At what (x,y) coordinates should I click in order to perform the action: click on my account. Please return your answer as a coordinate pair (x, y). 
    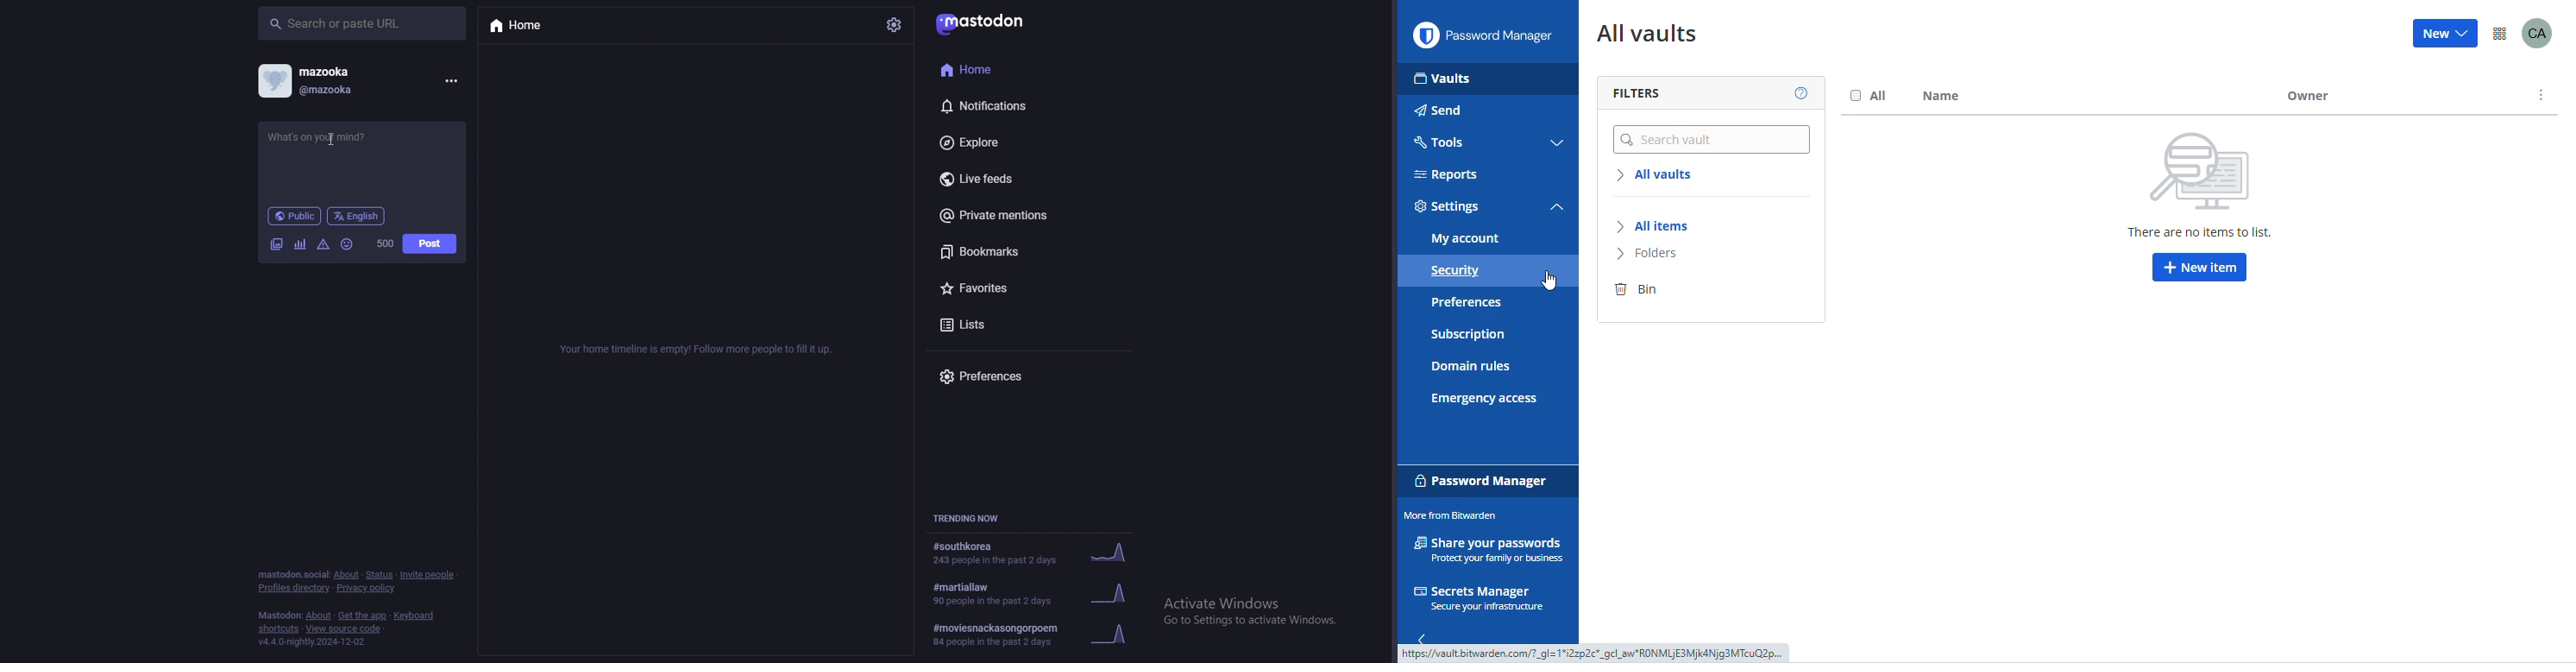
    Looking at the image, I should click on (1466, 238).